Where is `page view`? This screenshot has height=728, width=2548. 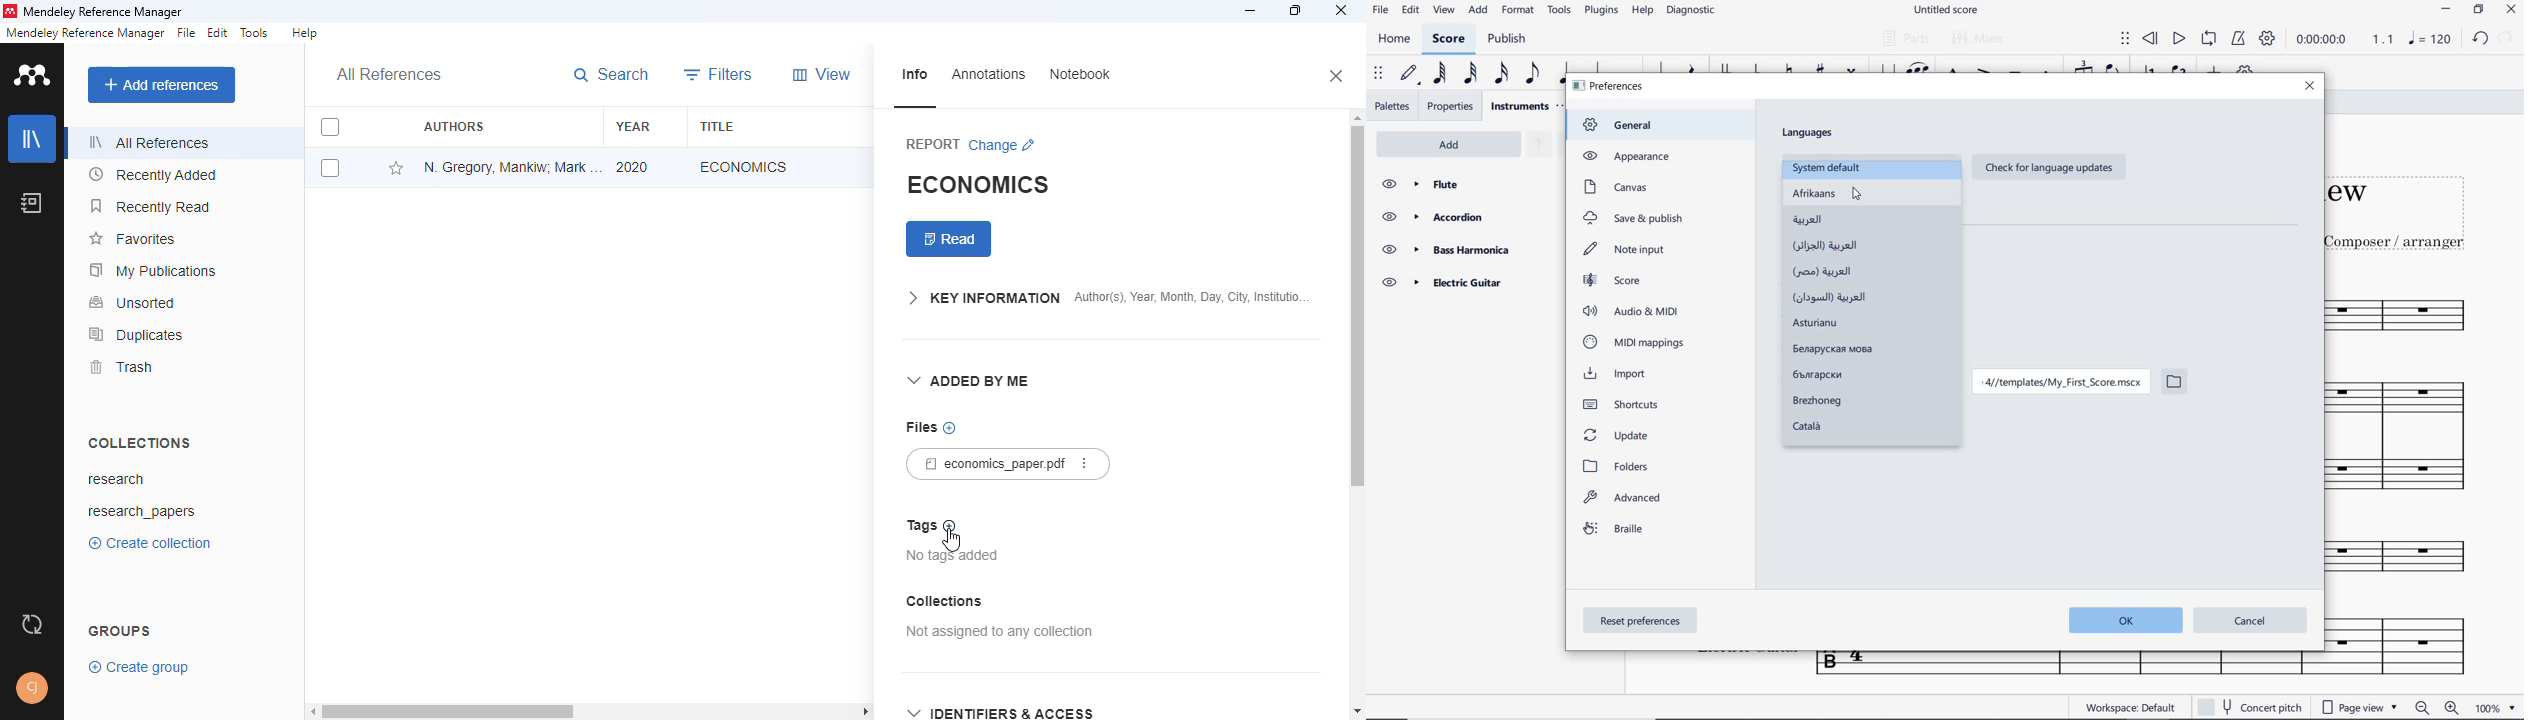 page view is located at coordinates (2359, 707).